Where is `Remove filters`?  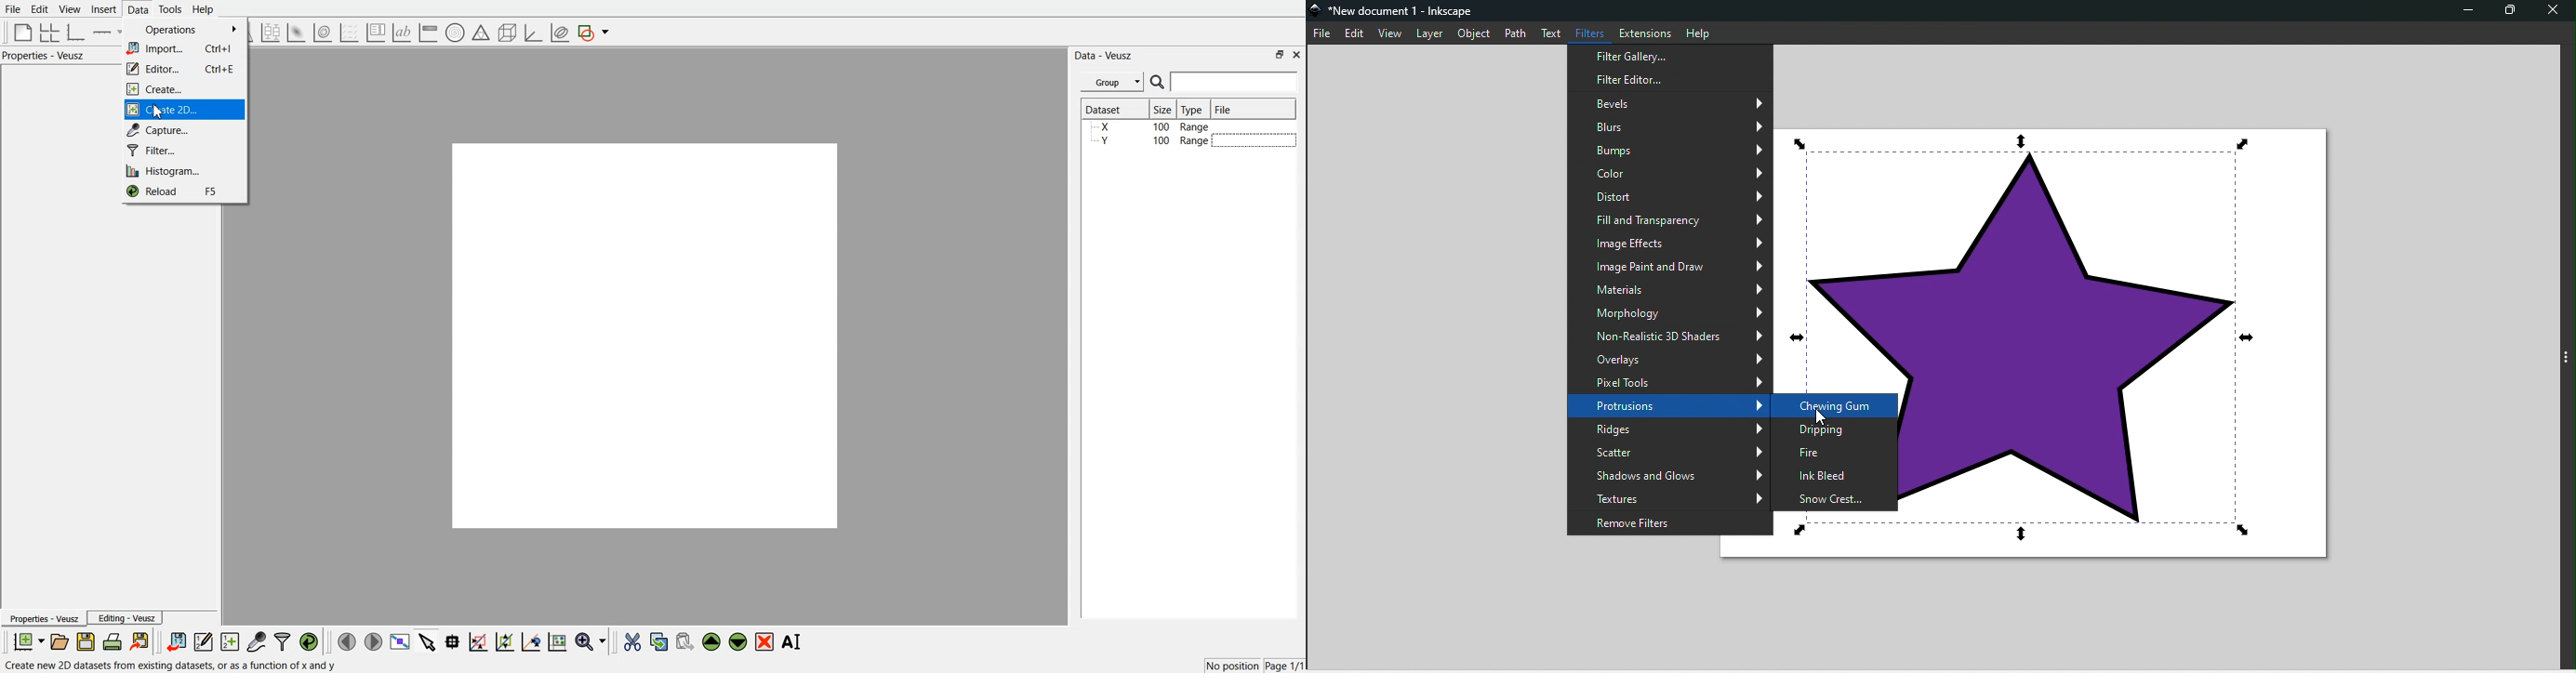 Remove filters is located at coordinates (1663, 521).